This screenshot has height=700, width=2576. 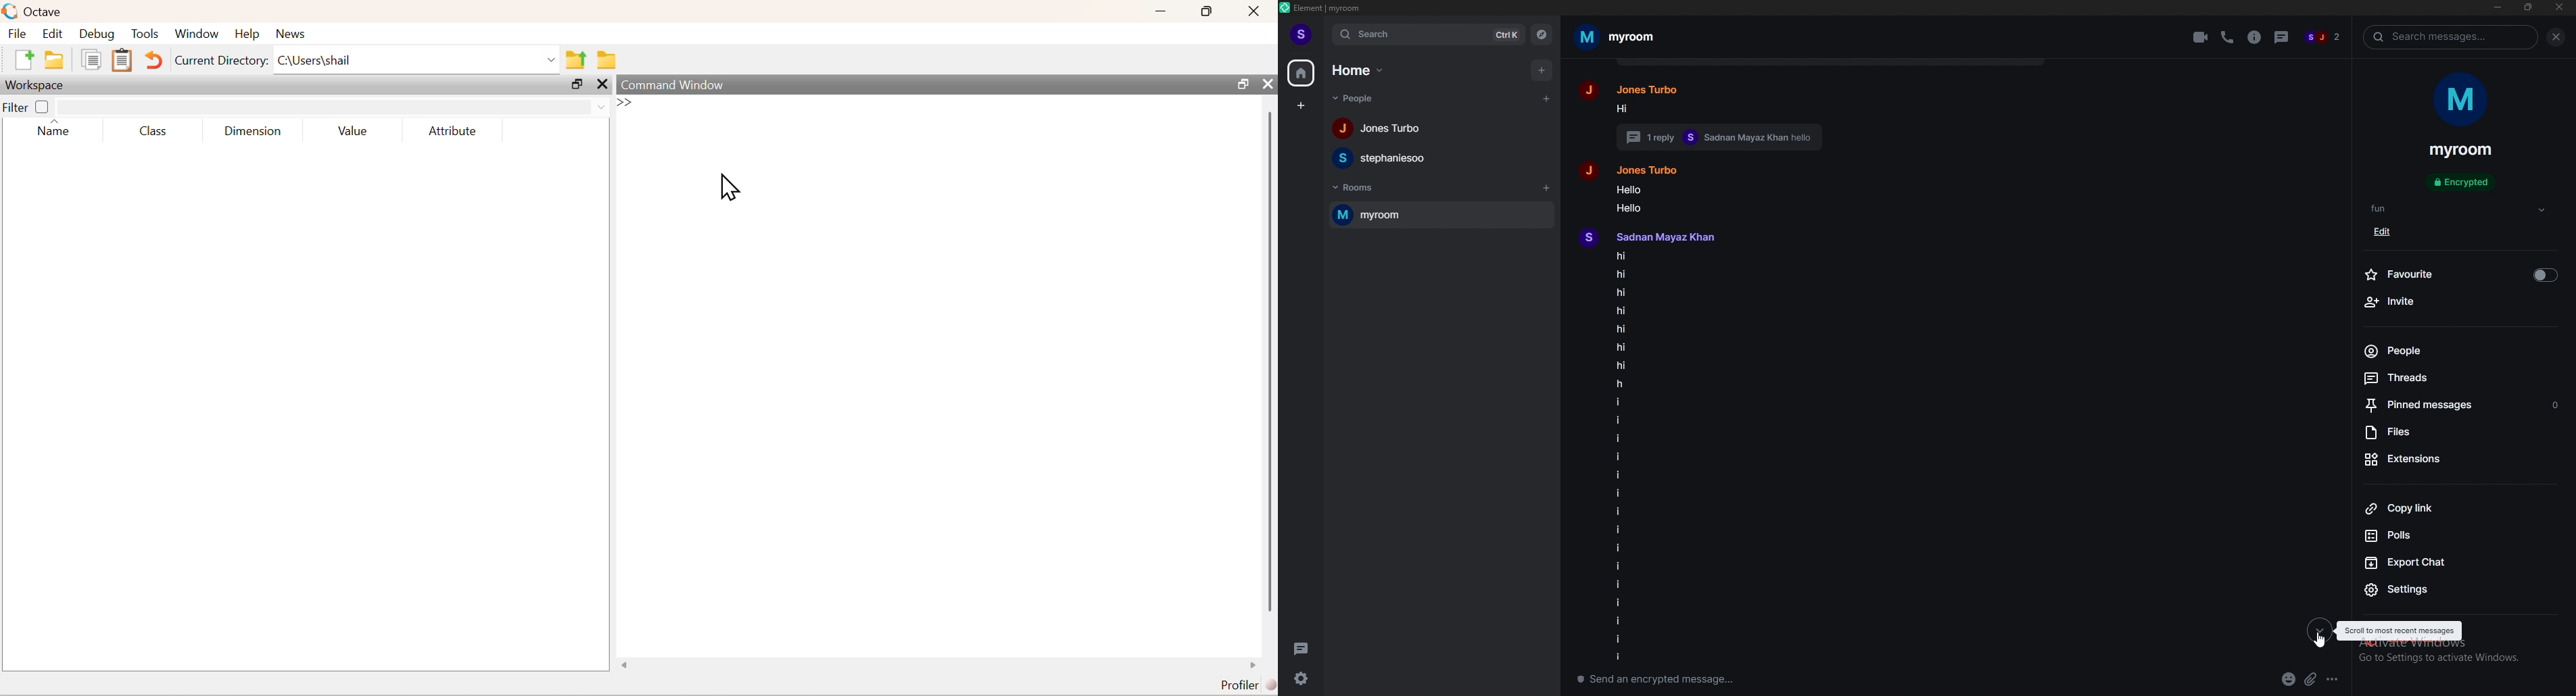 I want to click on search, so click(x=1429, y=35).